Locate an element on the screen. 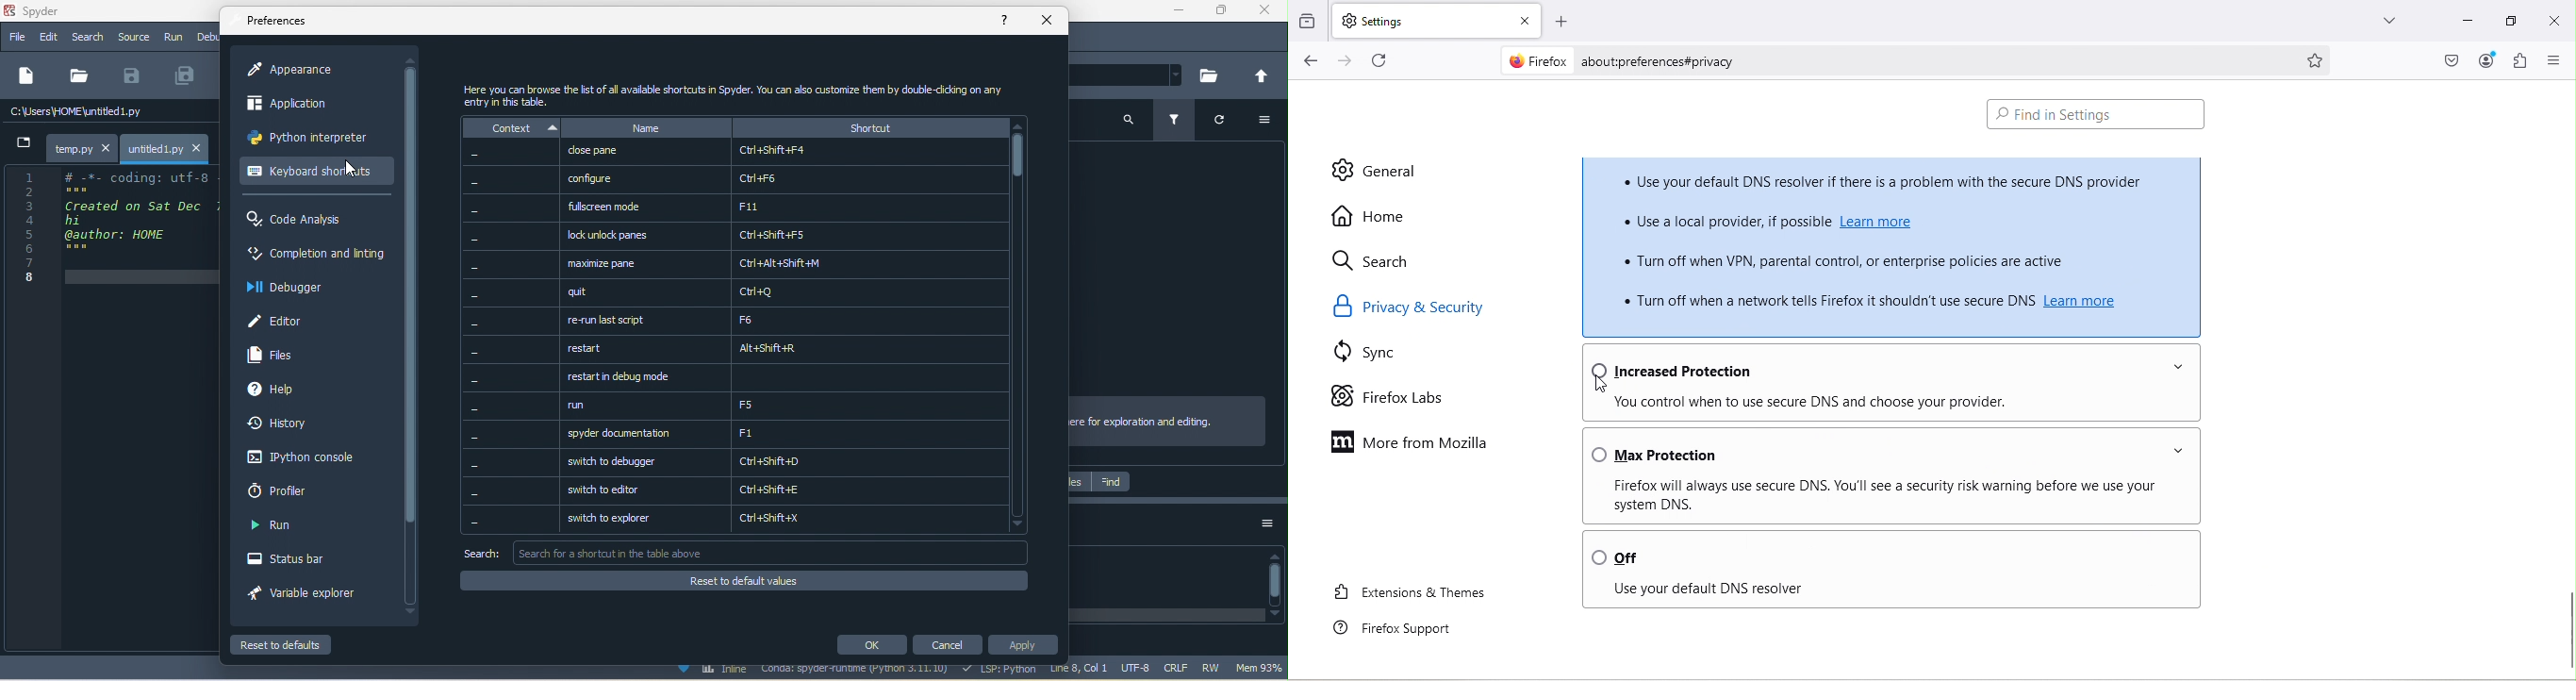 The height and width of the screenshot is (700, 2576). run code in the editor or python console to see any global variables isted herefor exploration and editing is located at coordinates (1170, 421).